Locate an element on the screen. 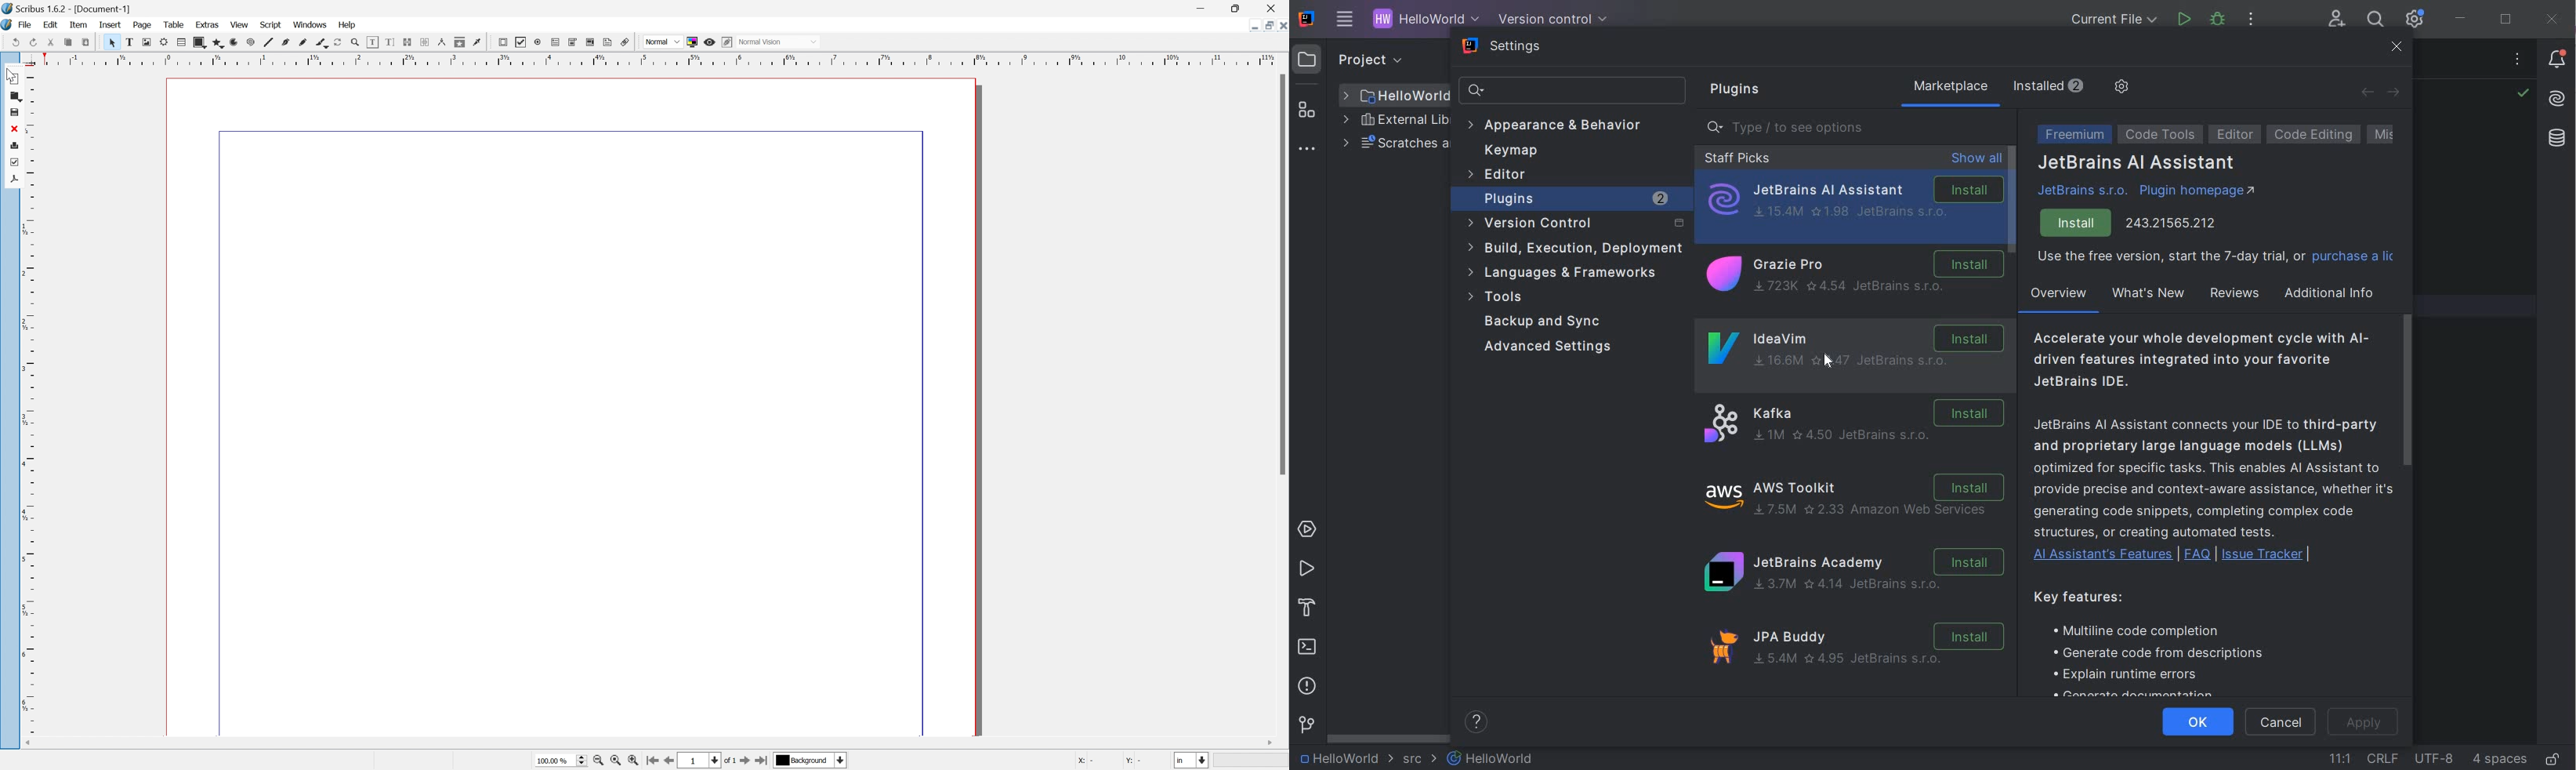 The width and height of the screenshot is (2576, 784). Scroll bar is located at coordinates (1281, 273).